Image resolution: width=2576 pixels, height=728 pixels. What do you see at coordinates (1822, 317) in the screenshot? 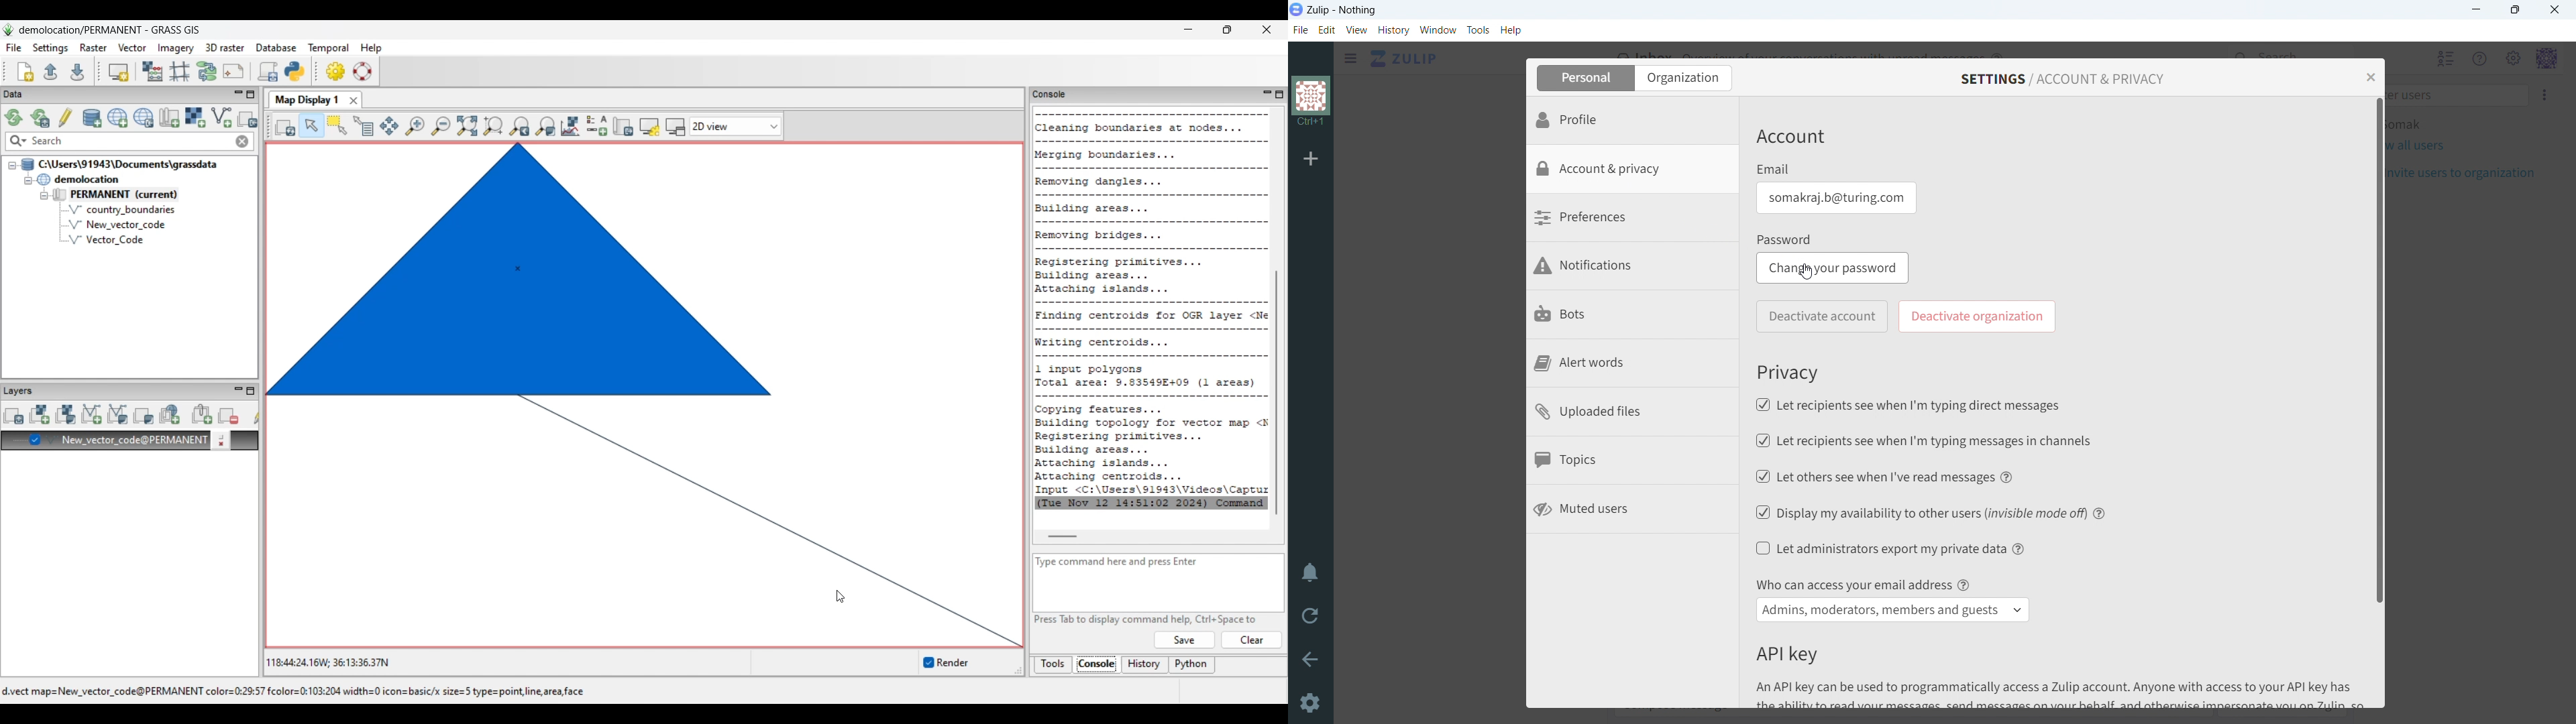
I see `deactivate account` at bounding box center [1822, 317].